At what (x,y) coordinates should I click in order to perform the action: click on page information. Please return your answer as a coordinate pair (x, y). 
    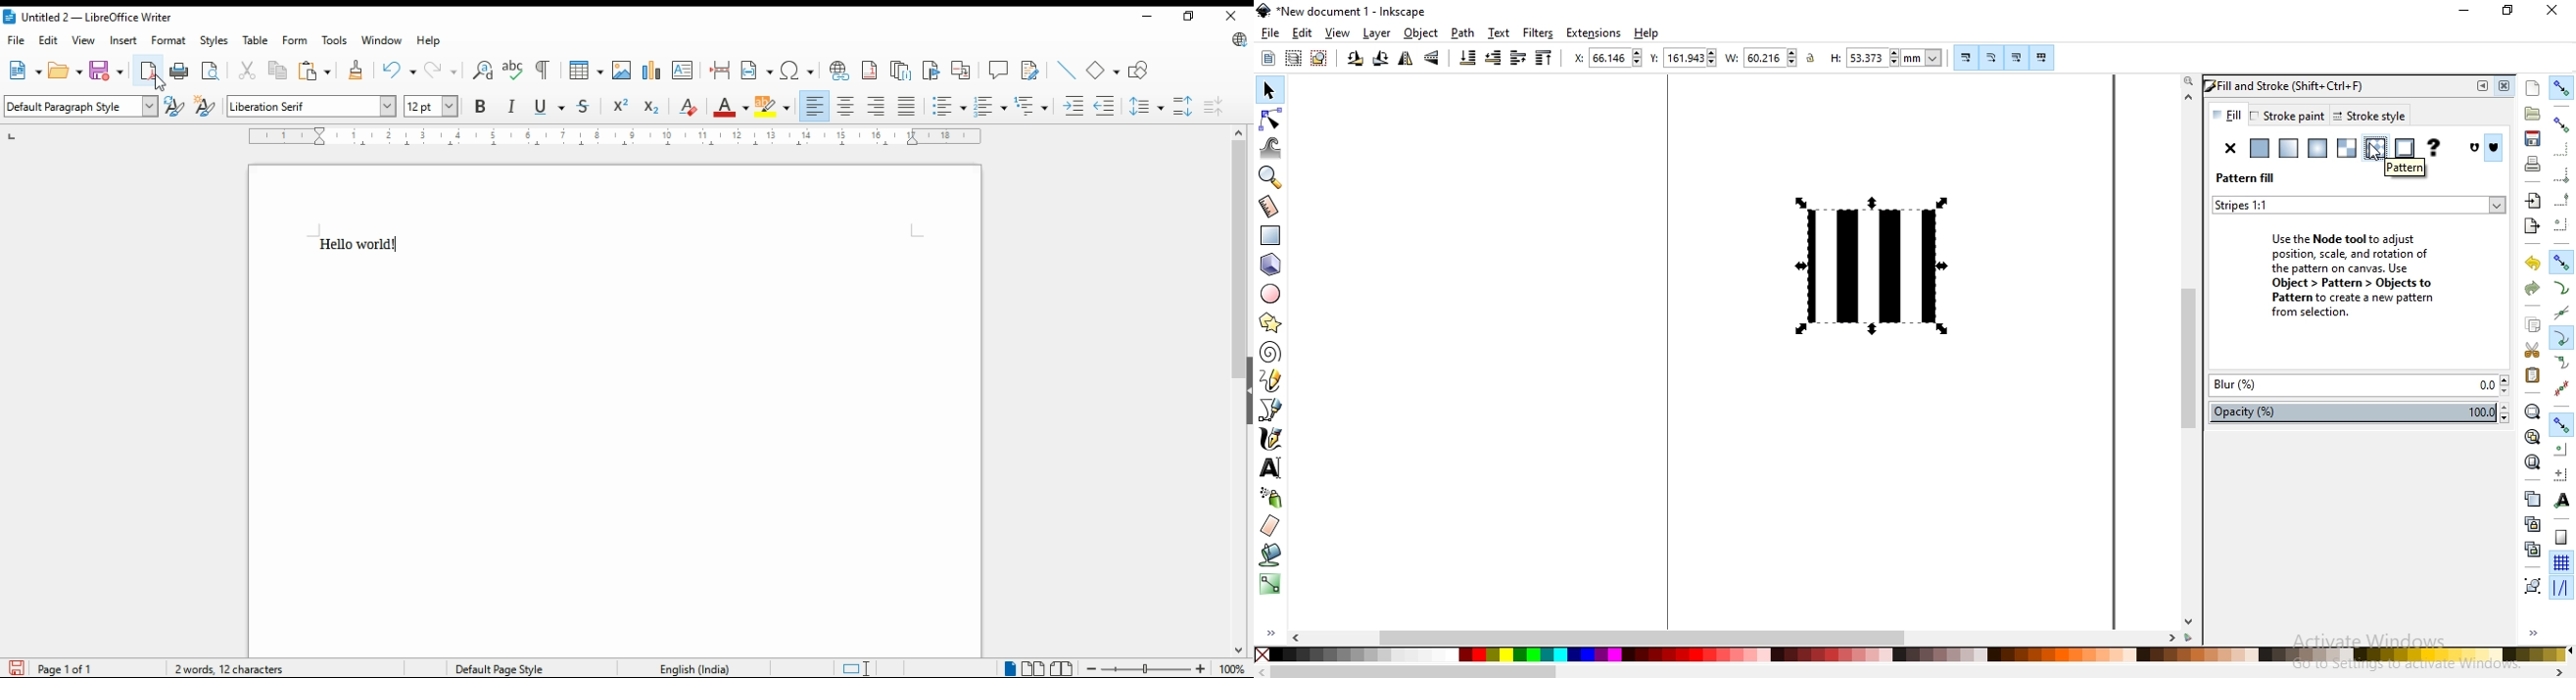
    Looking at the image, I should click on (56, 667).